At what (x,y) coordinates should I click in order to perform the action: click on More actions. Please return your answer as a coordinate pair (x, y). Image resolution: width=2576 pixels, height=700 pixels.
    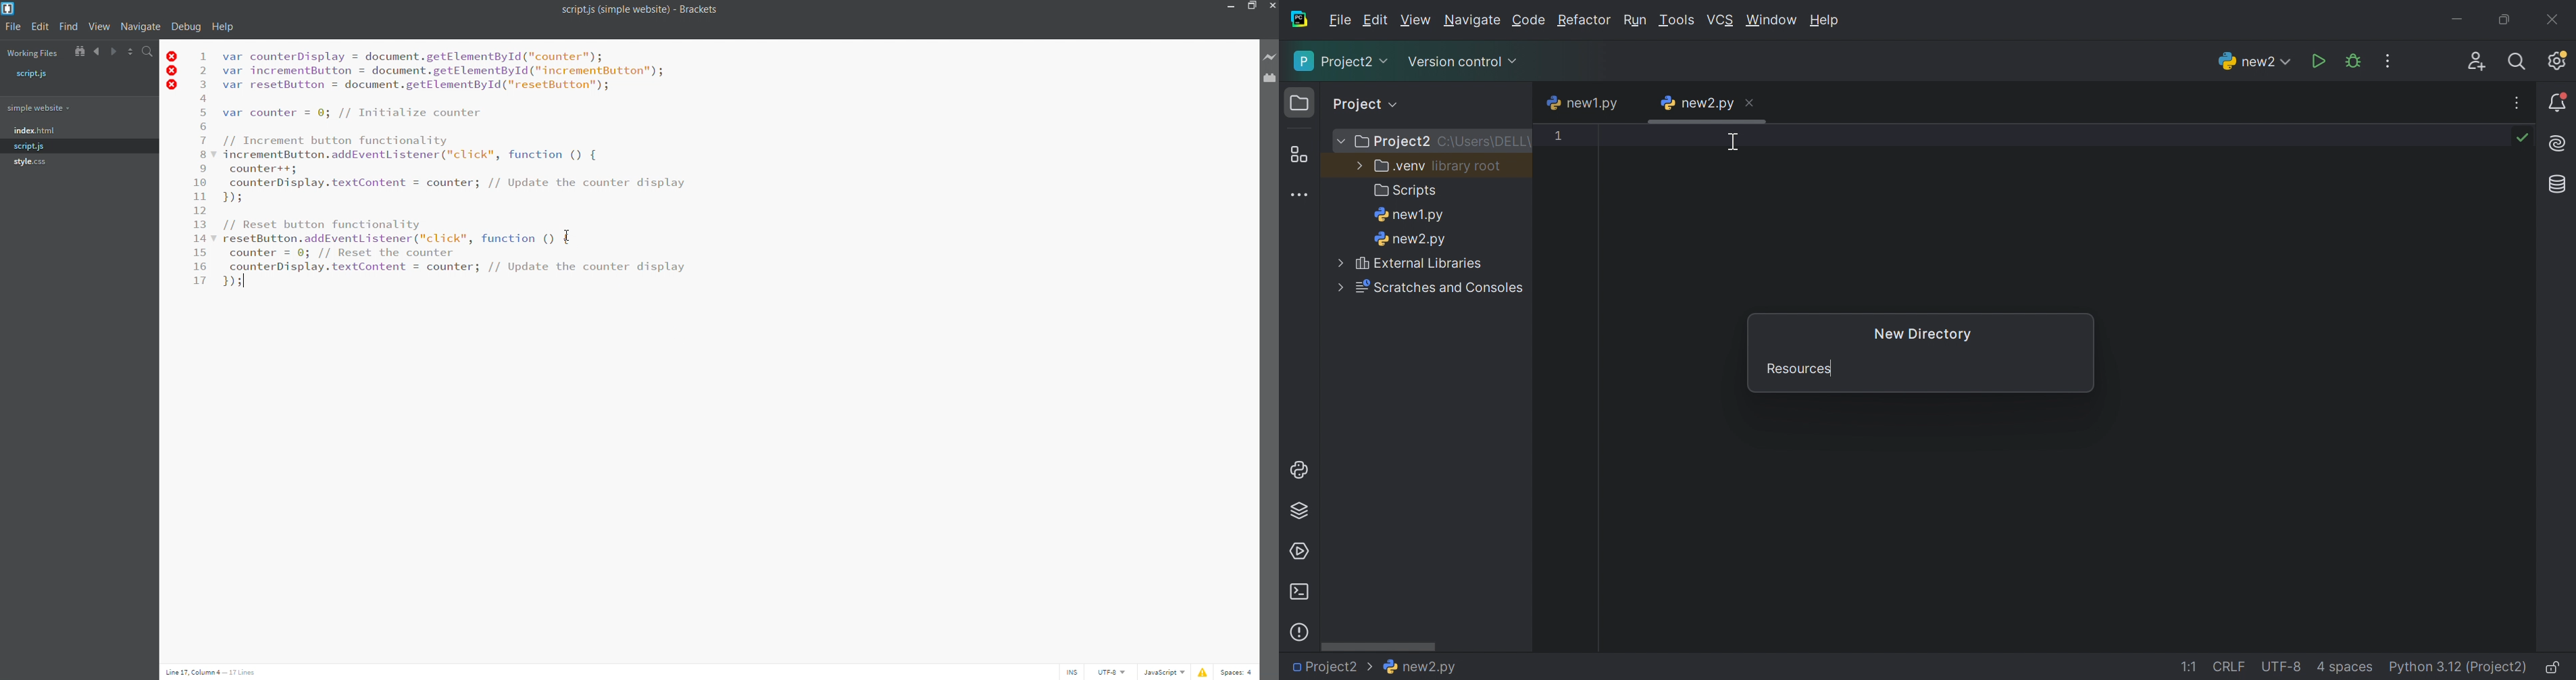
    Looking at the image, I should click on (2519, 103).